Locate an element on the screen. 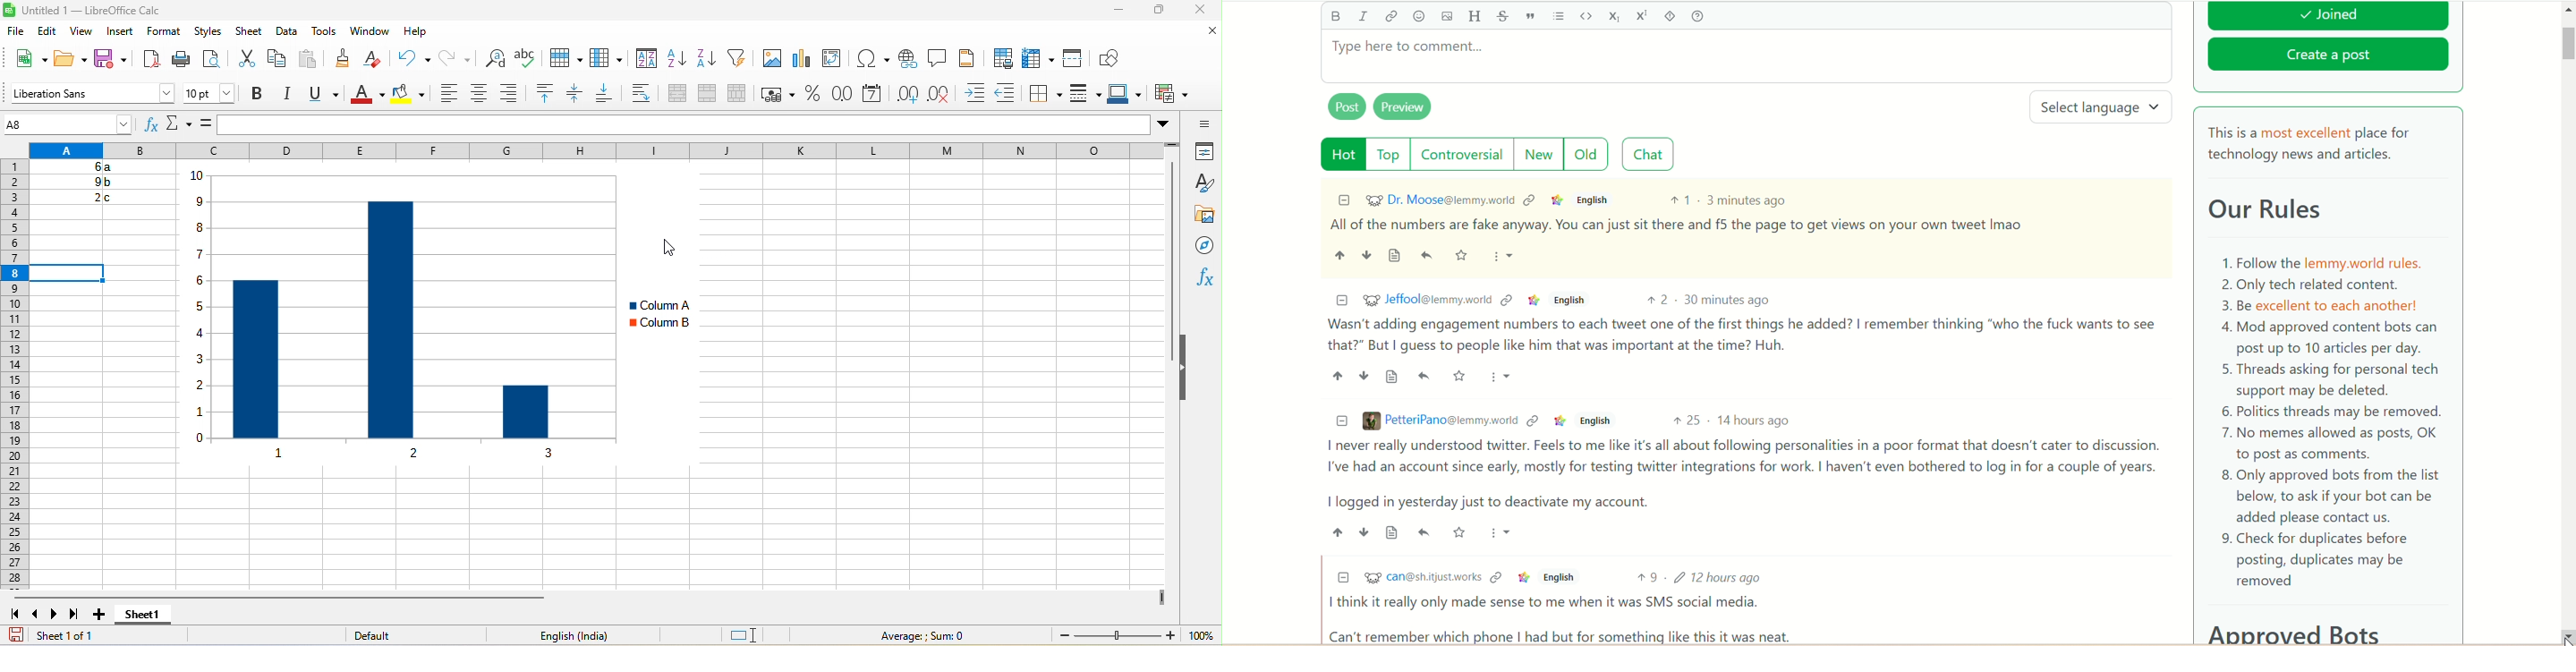  properties is located at coordinates (1206, 153).